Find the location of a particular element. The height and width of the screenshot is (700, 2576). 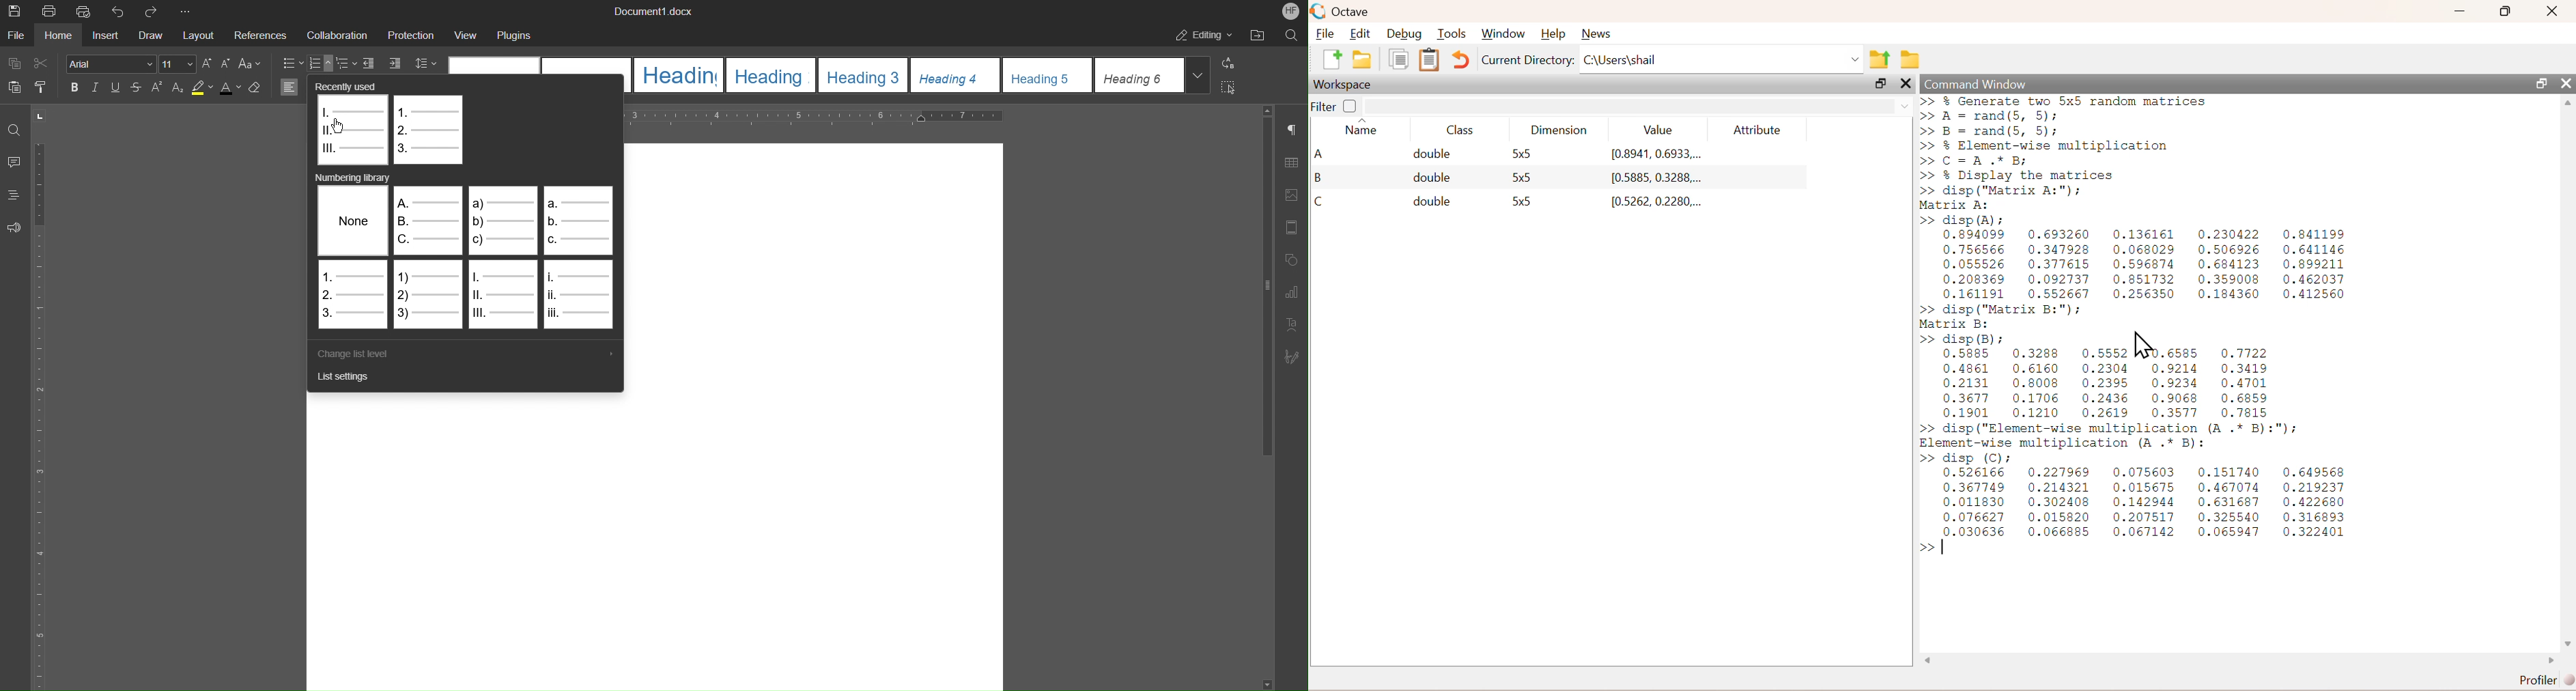

Text Case Settings is located at coordinates (251, 64).